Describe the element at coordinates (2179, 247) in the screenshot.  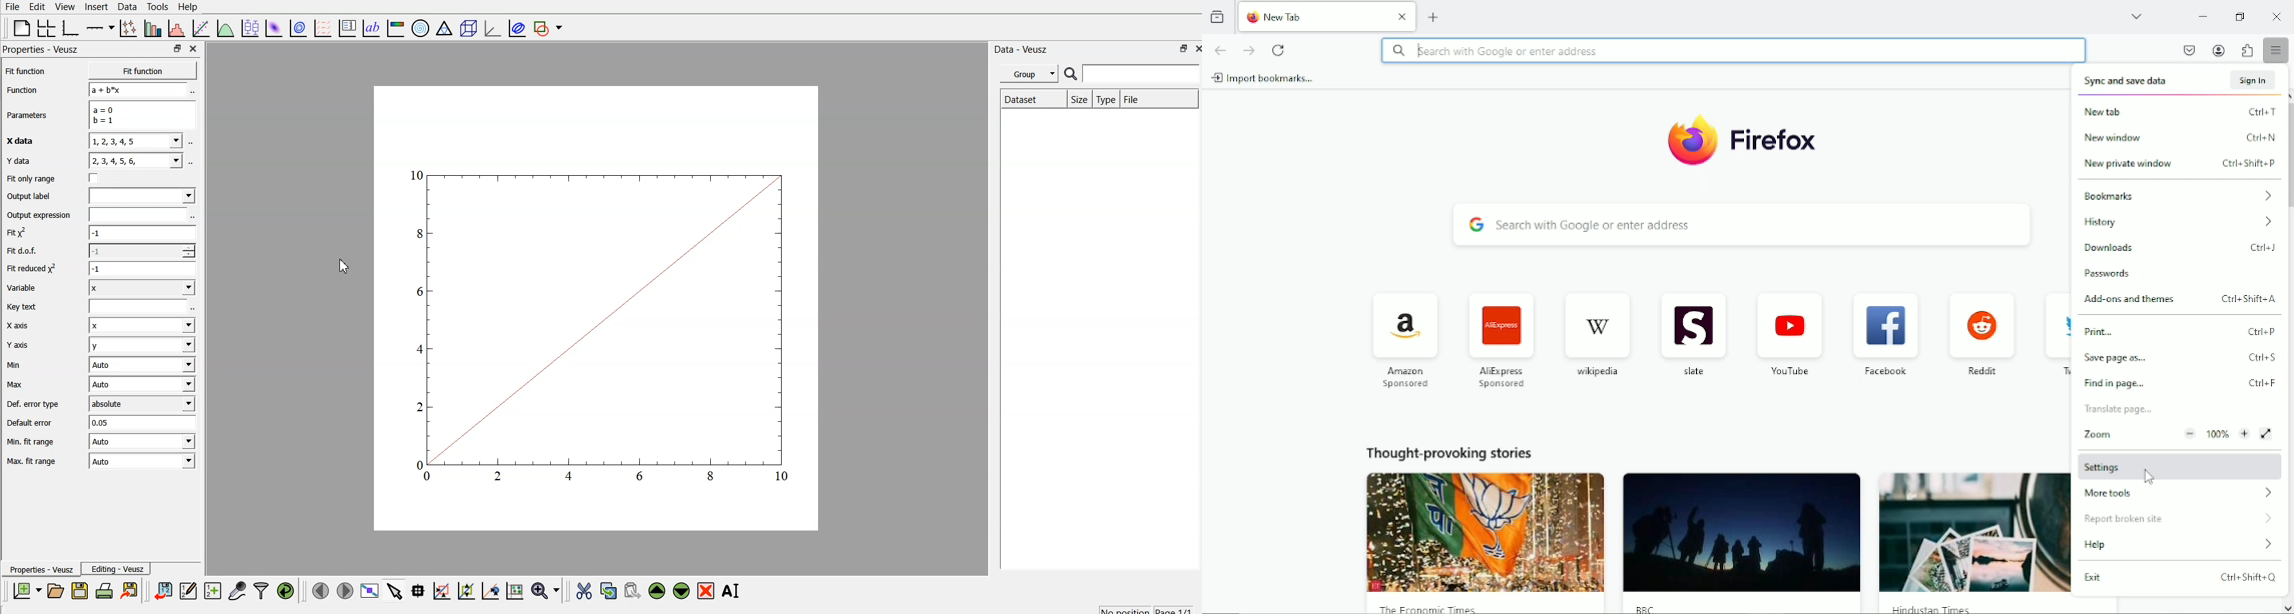
I see `downloads` at that location.